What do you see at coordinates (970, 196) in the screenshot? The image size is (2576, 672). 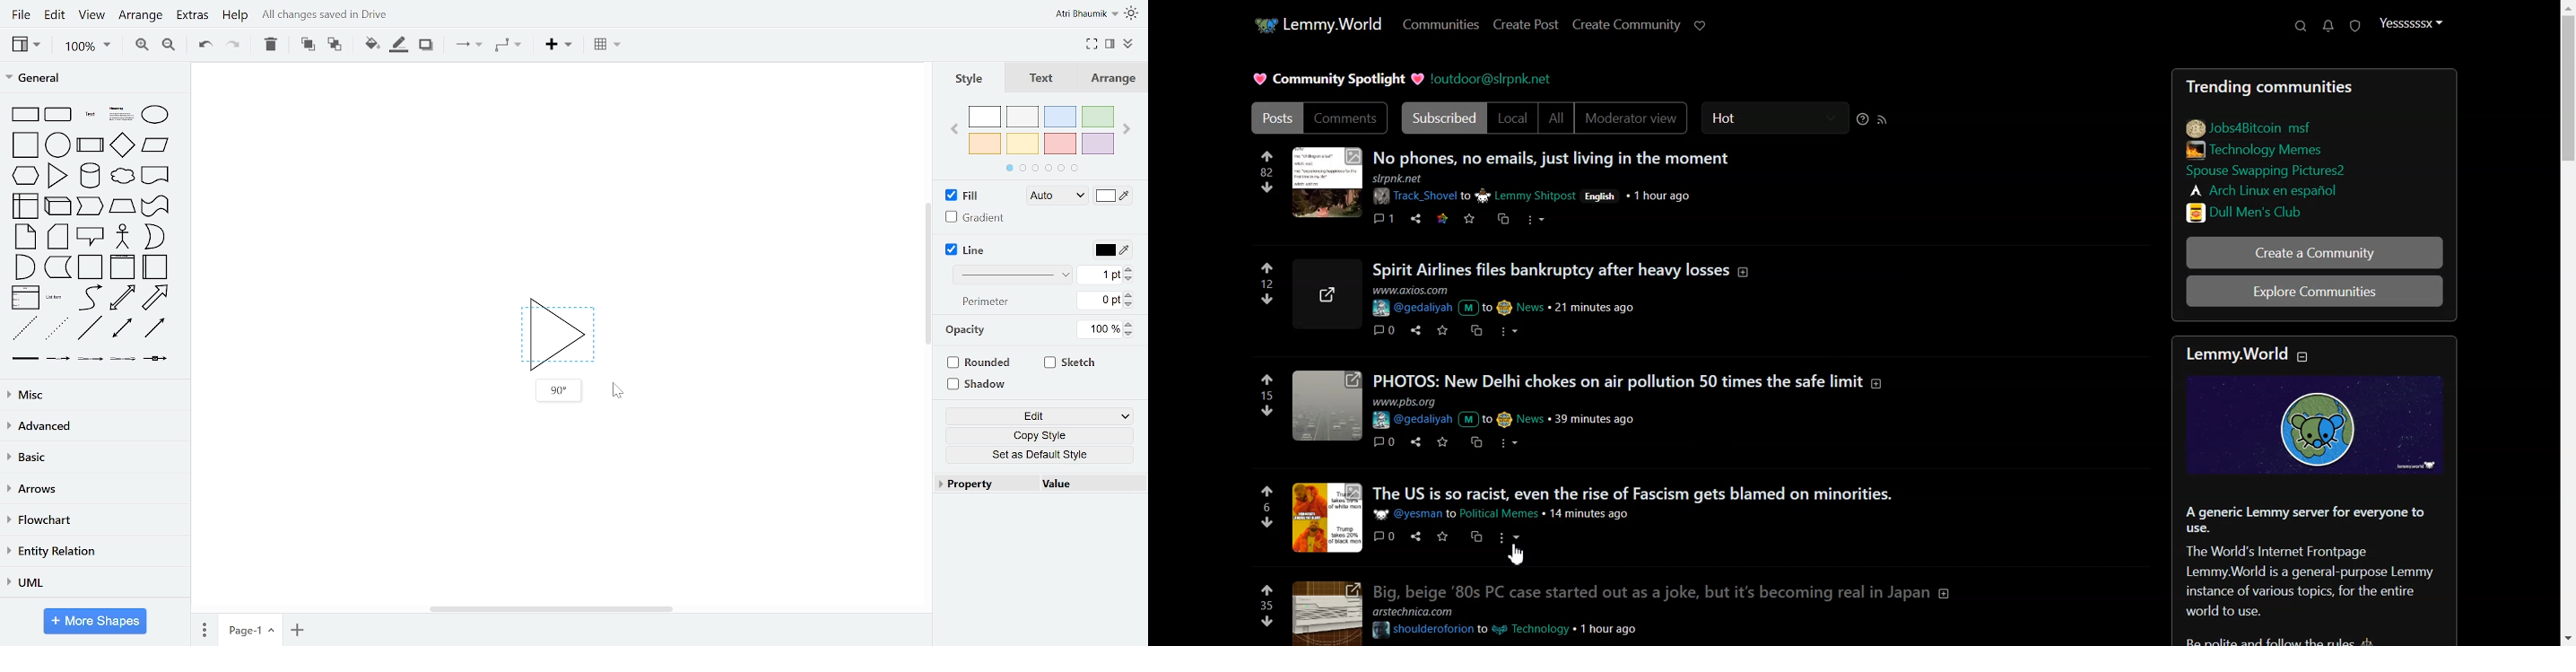 I see `fill` at bounding box center [970, 196].